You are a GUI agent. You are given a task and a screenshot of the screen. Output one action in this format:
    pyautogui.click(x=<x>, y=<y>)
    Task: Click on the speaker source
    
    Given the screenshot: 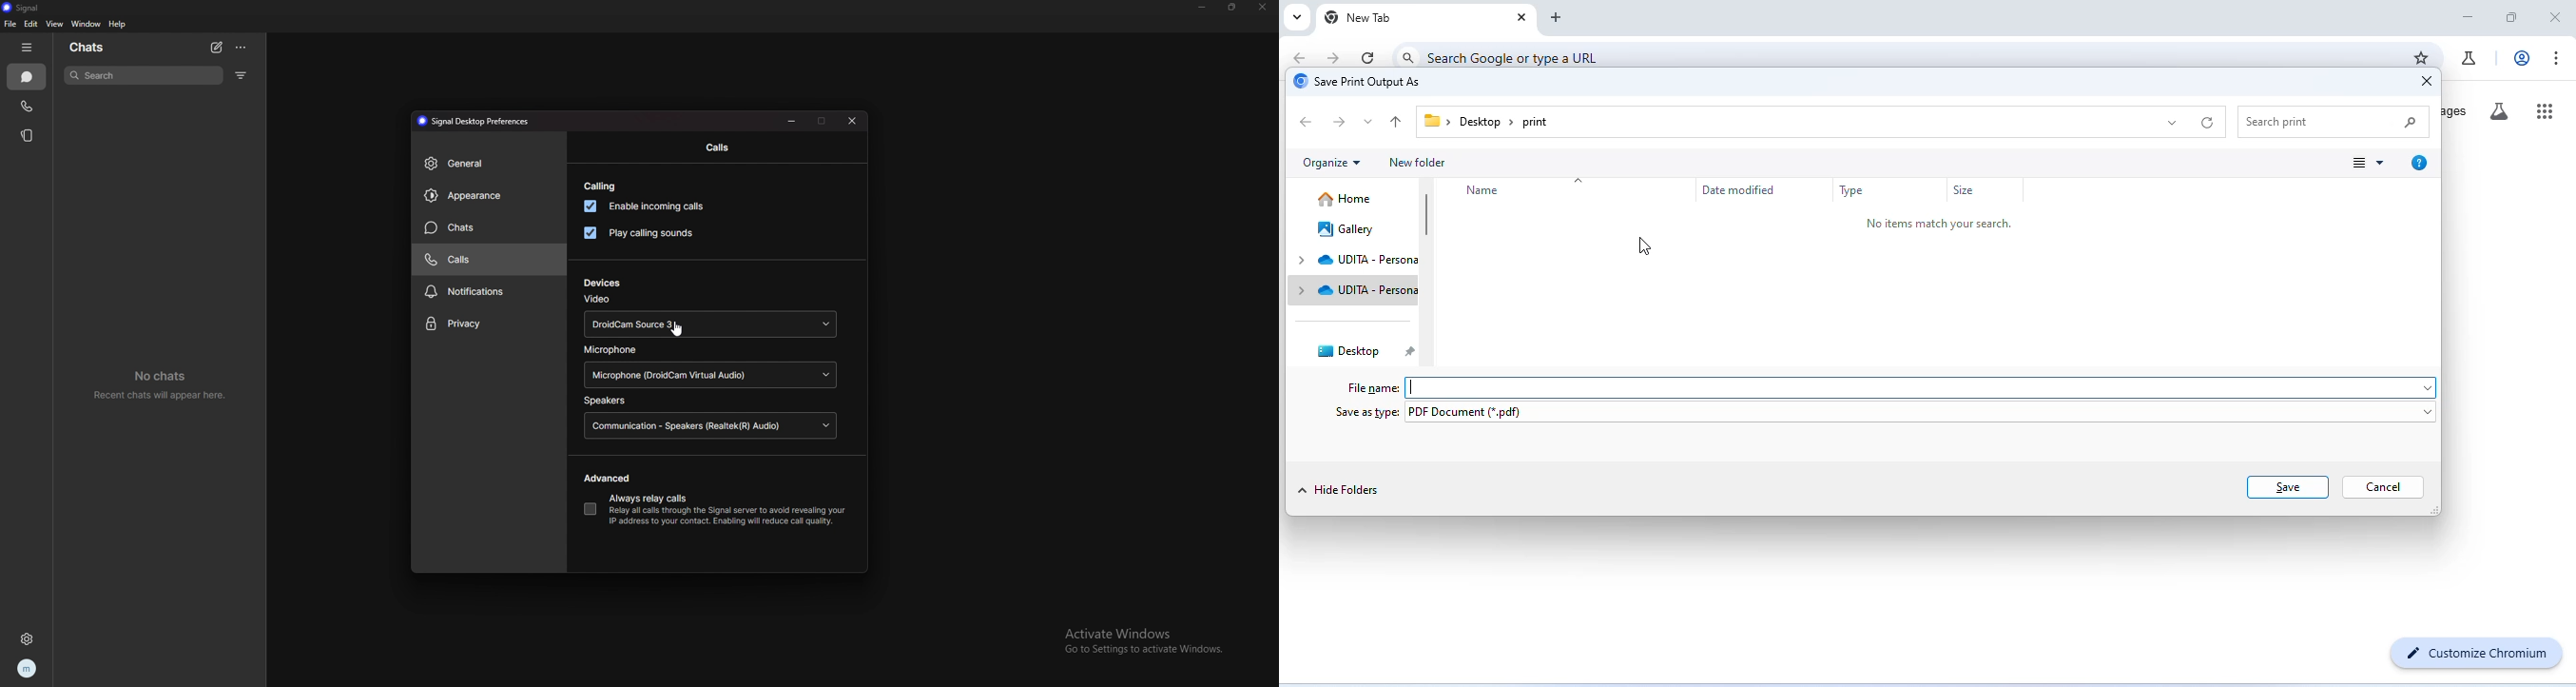 What is the action you would take?
    pyautogui.click(x=712, y=427)
    